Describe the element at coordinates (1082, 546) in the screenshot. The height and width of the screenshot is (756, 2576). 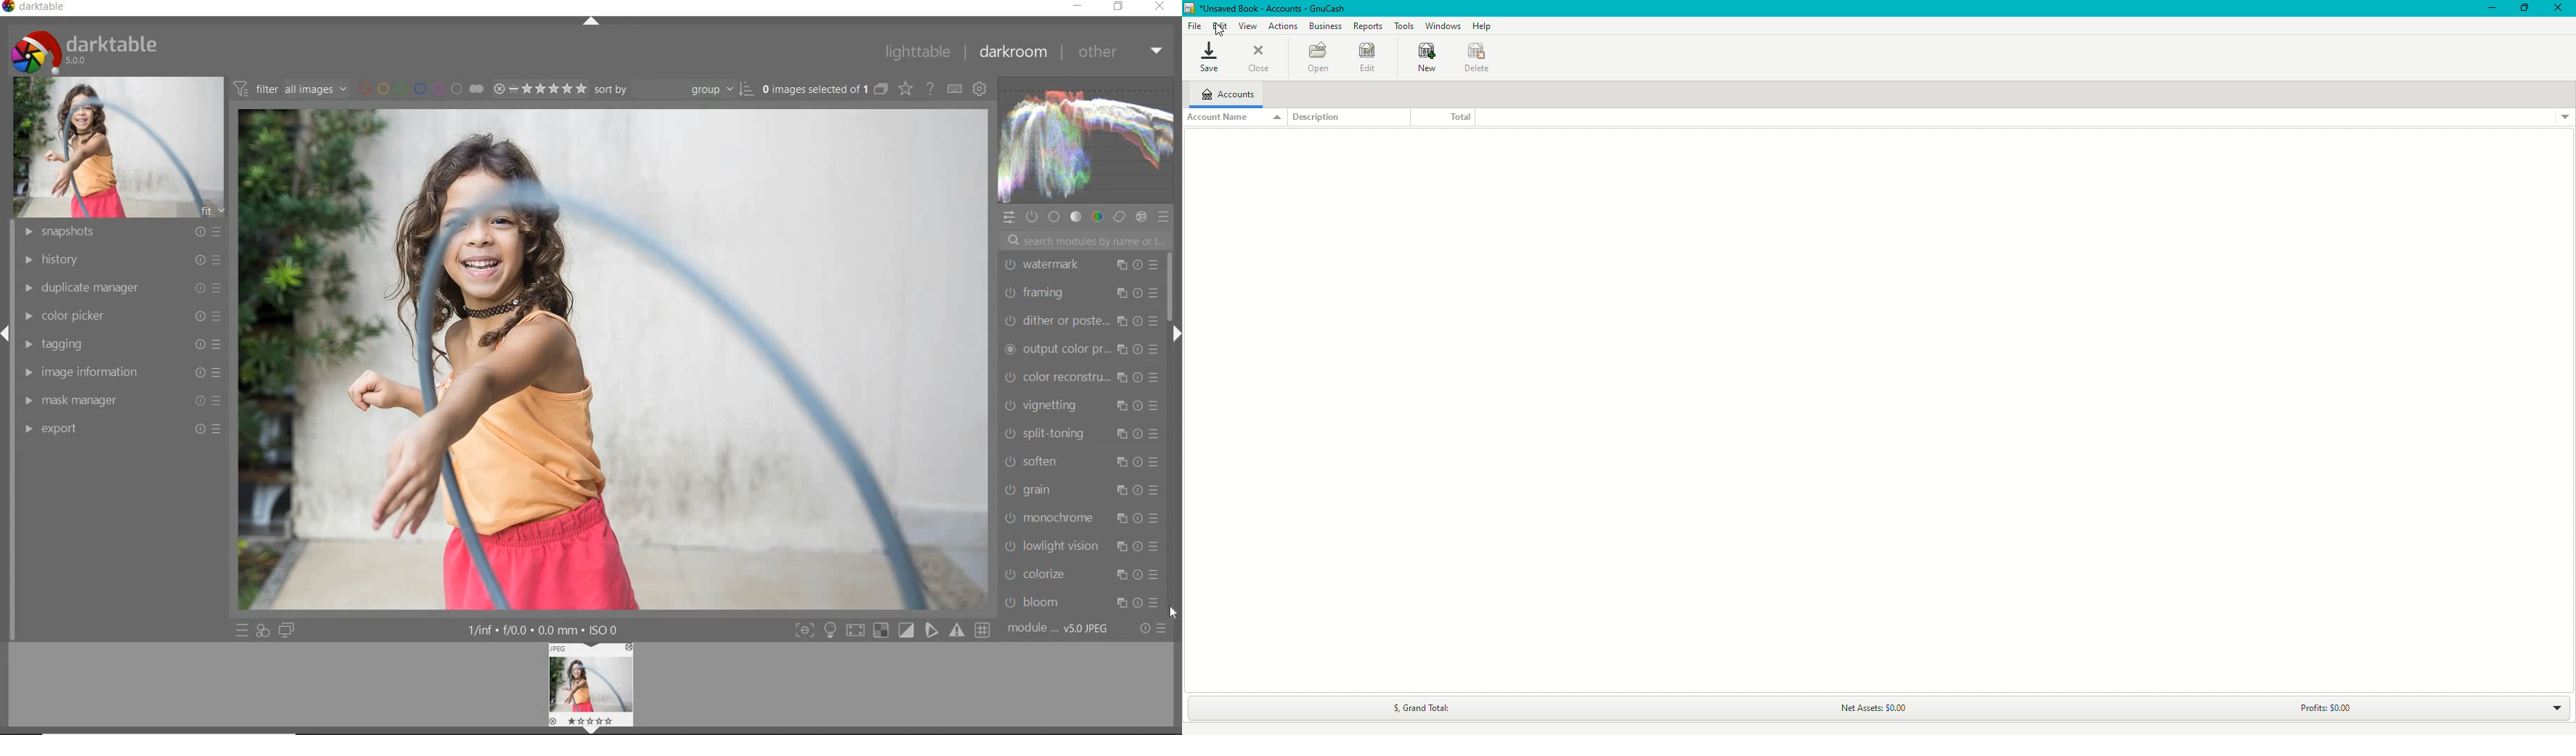
I see `lowlight vision` at that location.